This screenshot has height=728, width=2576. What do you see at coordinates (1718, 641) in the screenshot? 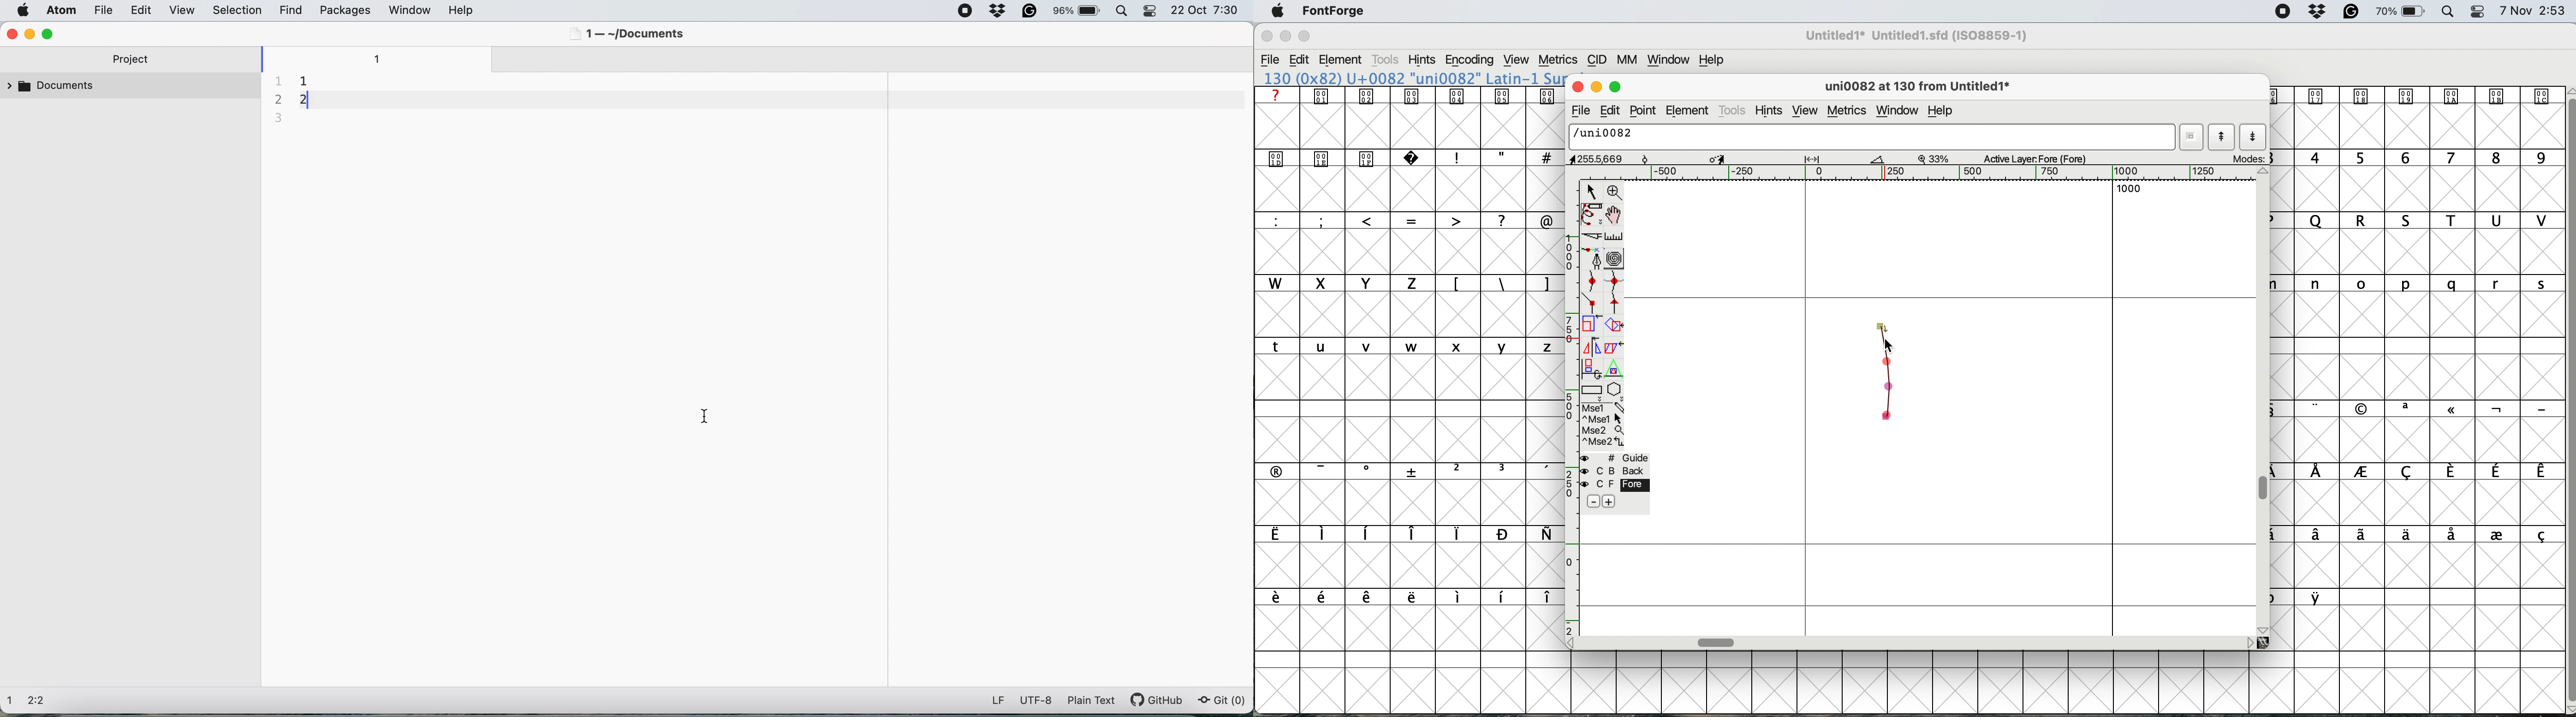
I see `horizontal scale` at bounding box center [1718, 641].